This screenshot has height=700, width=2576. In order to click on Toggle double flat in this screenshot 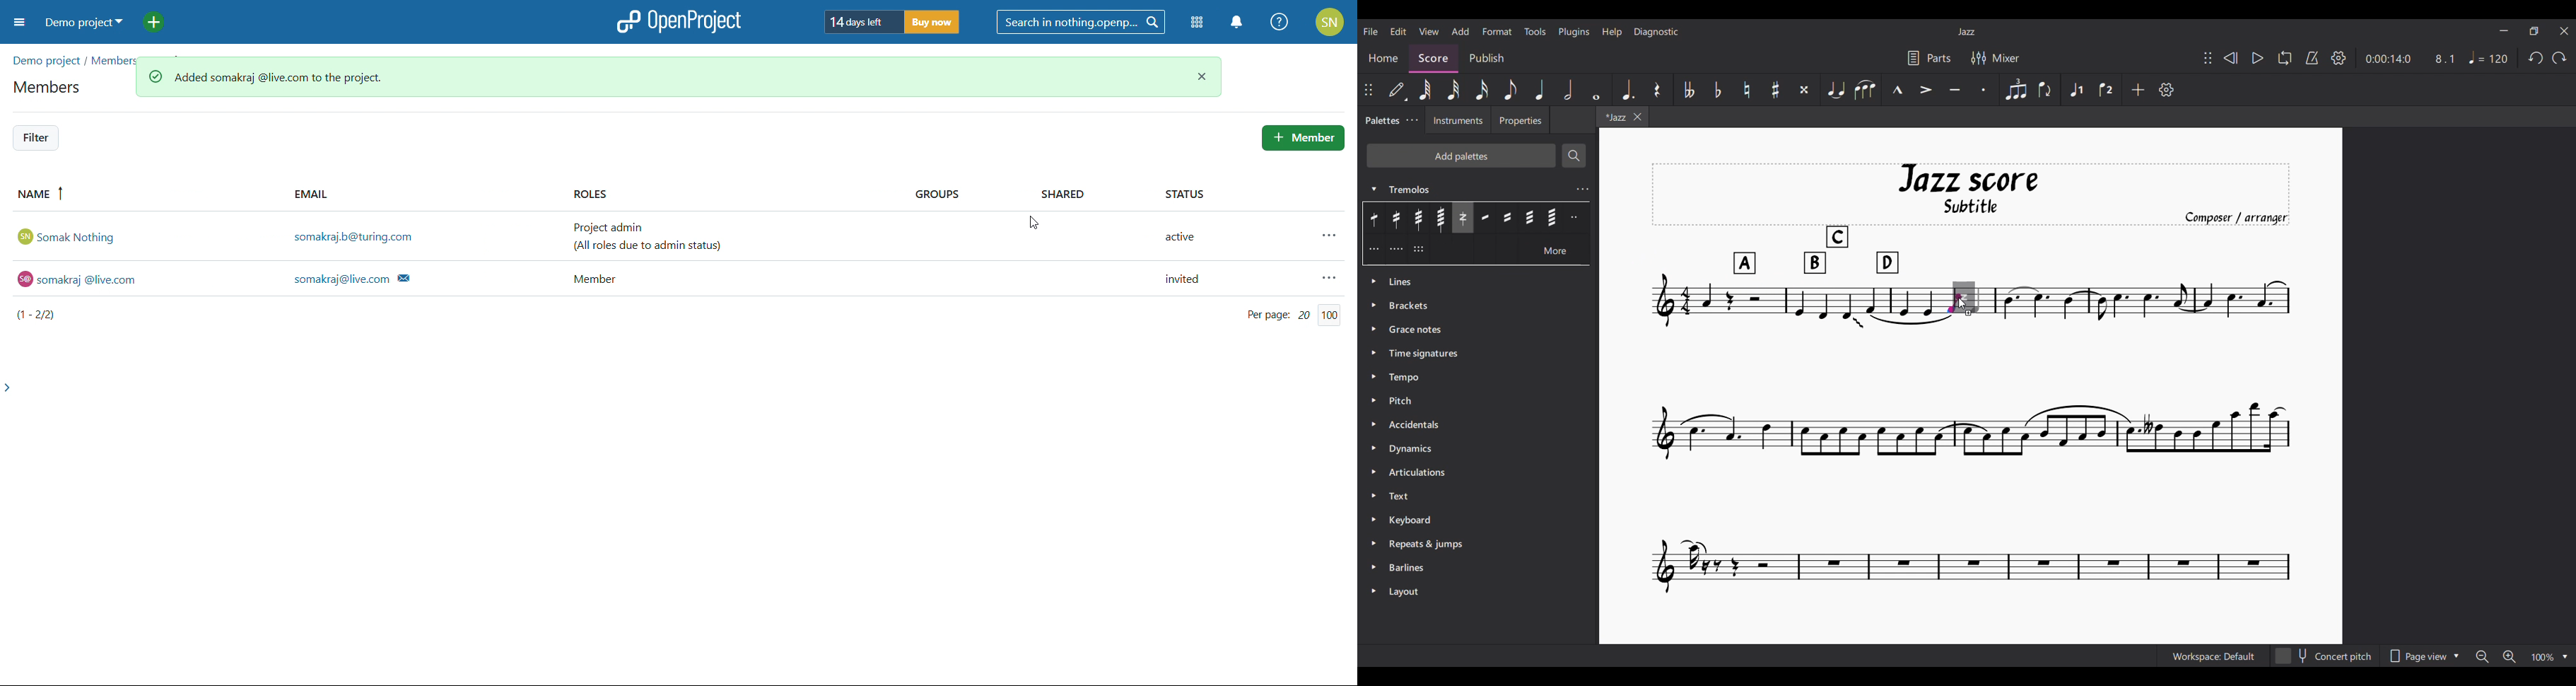, I will do `click(1689, 89)`.